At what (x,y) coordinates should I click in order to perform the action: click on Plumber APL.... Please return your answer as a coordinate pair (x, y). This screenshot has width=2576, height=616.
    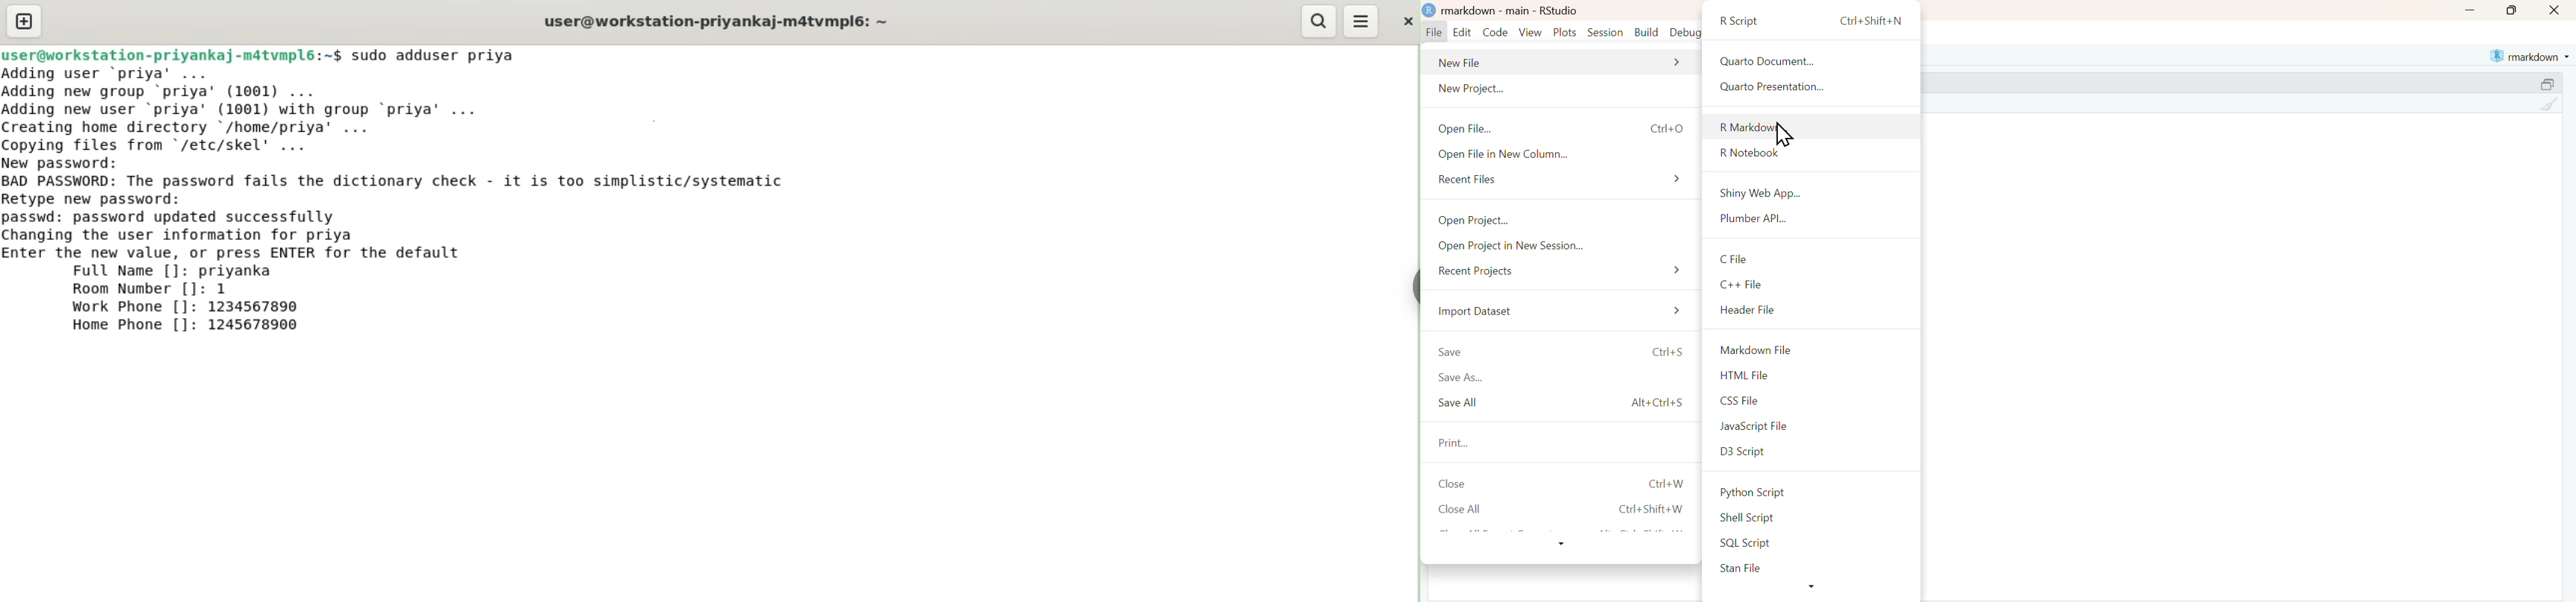
    Looking at the image, I should click on (1810, 219).